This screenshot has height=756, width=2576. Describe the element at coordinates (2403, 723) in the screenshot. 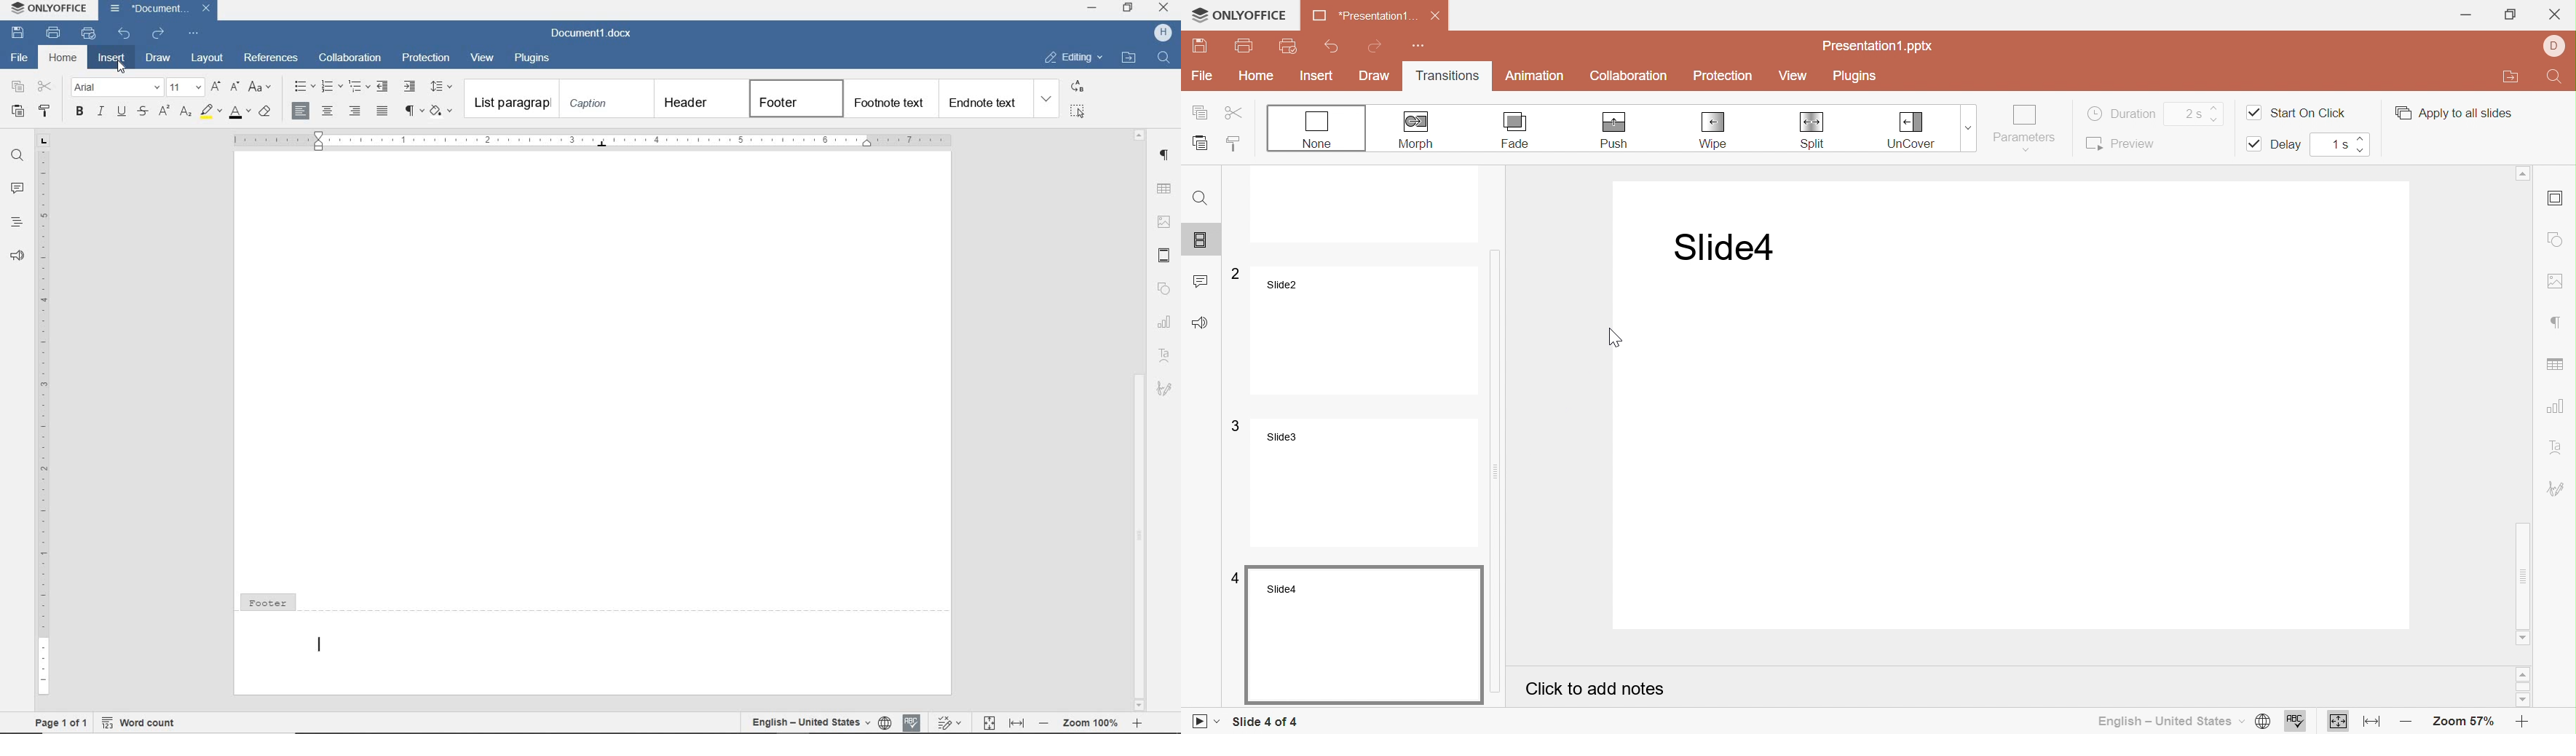

I see `Zoom out` at that location.